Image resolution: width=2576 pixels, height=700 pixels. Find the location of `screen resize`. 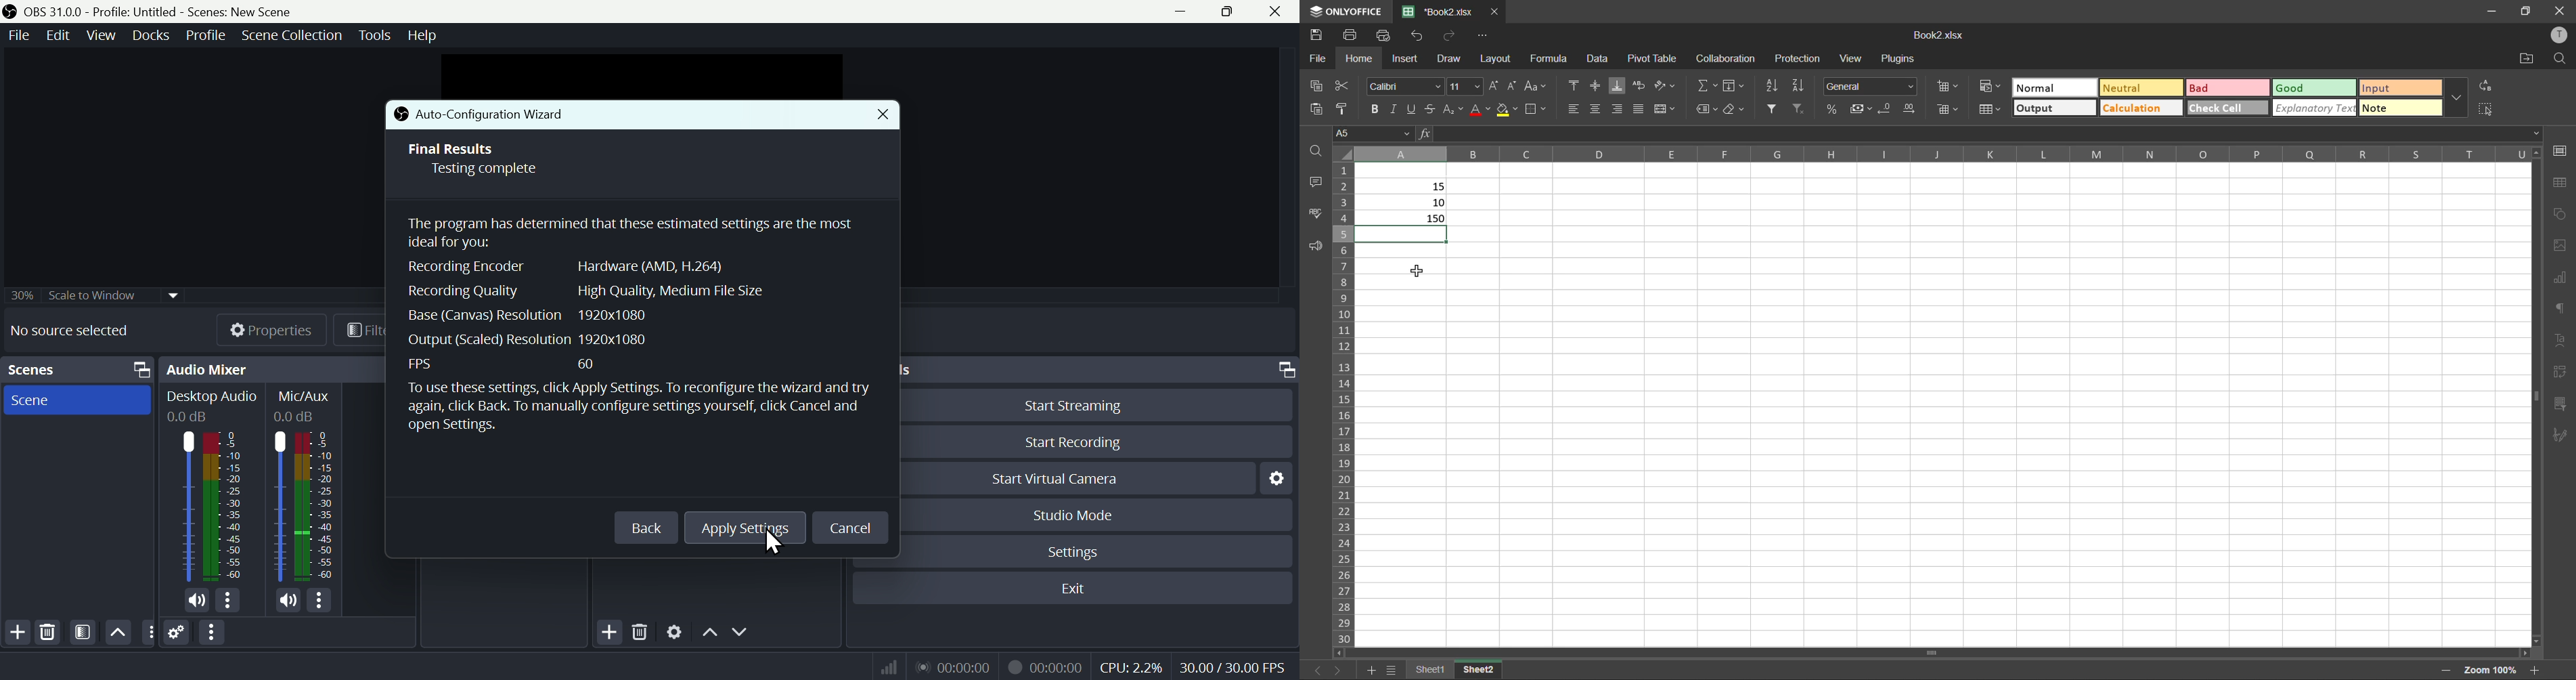

screen resize is located at coordinates (1283, 370).